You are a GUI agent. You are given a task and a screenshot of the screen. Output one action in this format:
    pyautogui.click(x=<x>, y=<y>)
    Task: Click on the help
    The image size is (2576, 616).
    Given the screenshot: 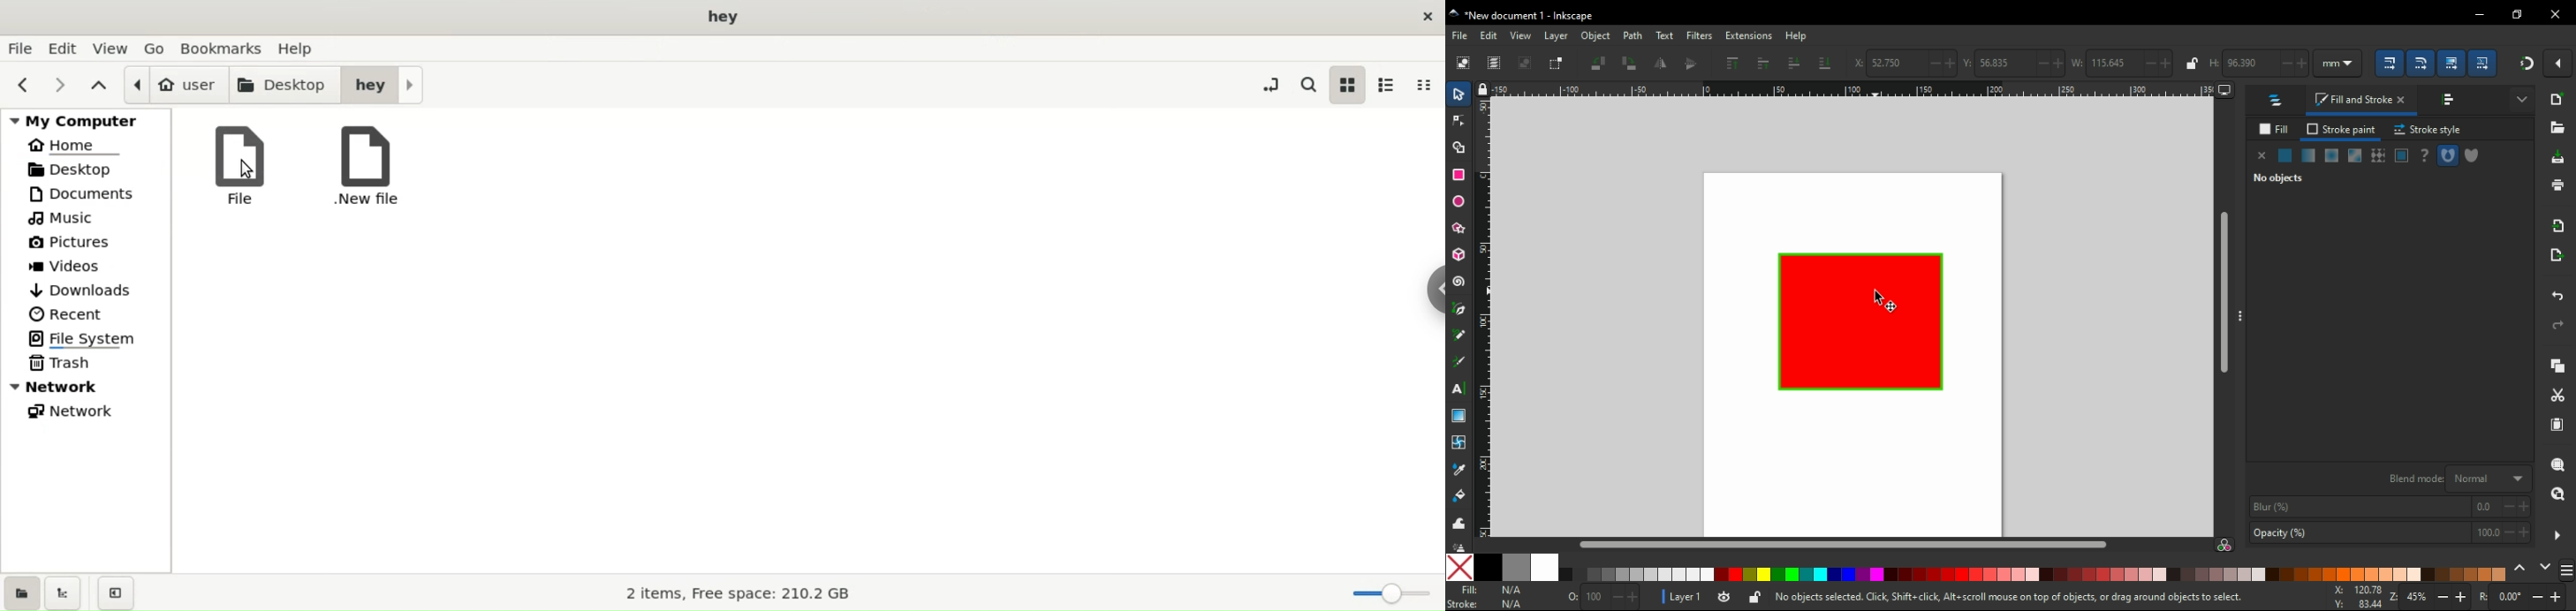 What is the action you would take?
    pyautogui.click(x=300, y=47)
    